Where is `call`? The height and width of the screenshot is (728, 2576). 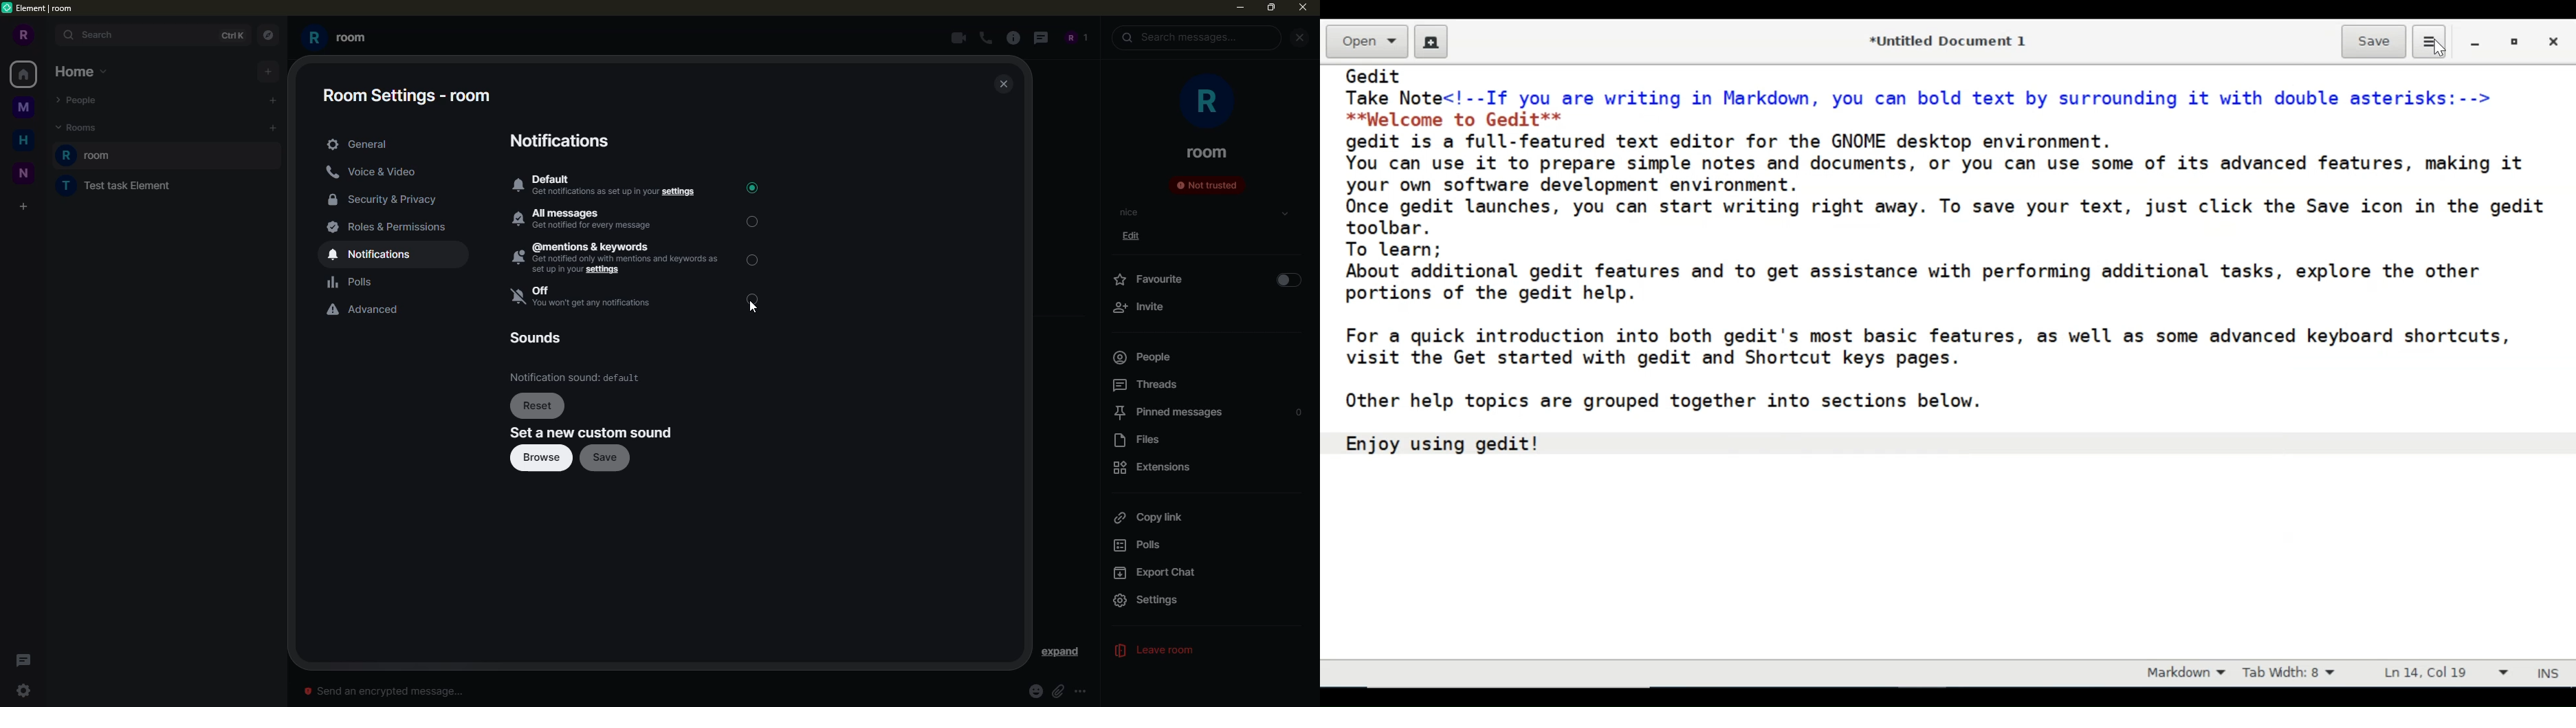
call is located at coordinates (987, 39).